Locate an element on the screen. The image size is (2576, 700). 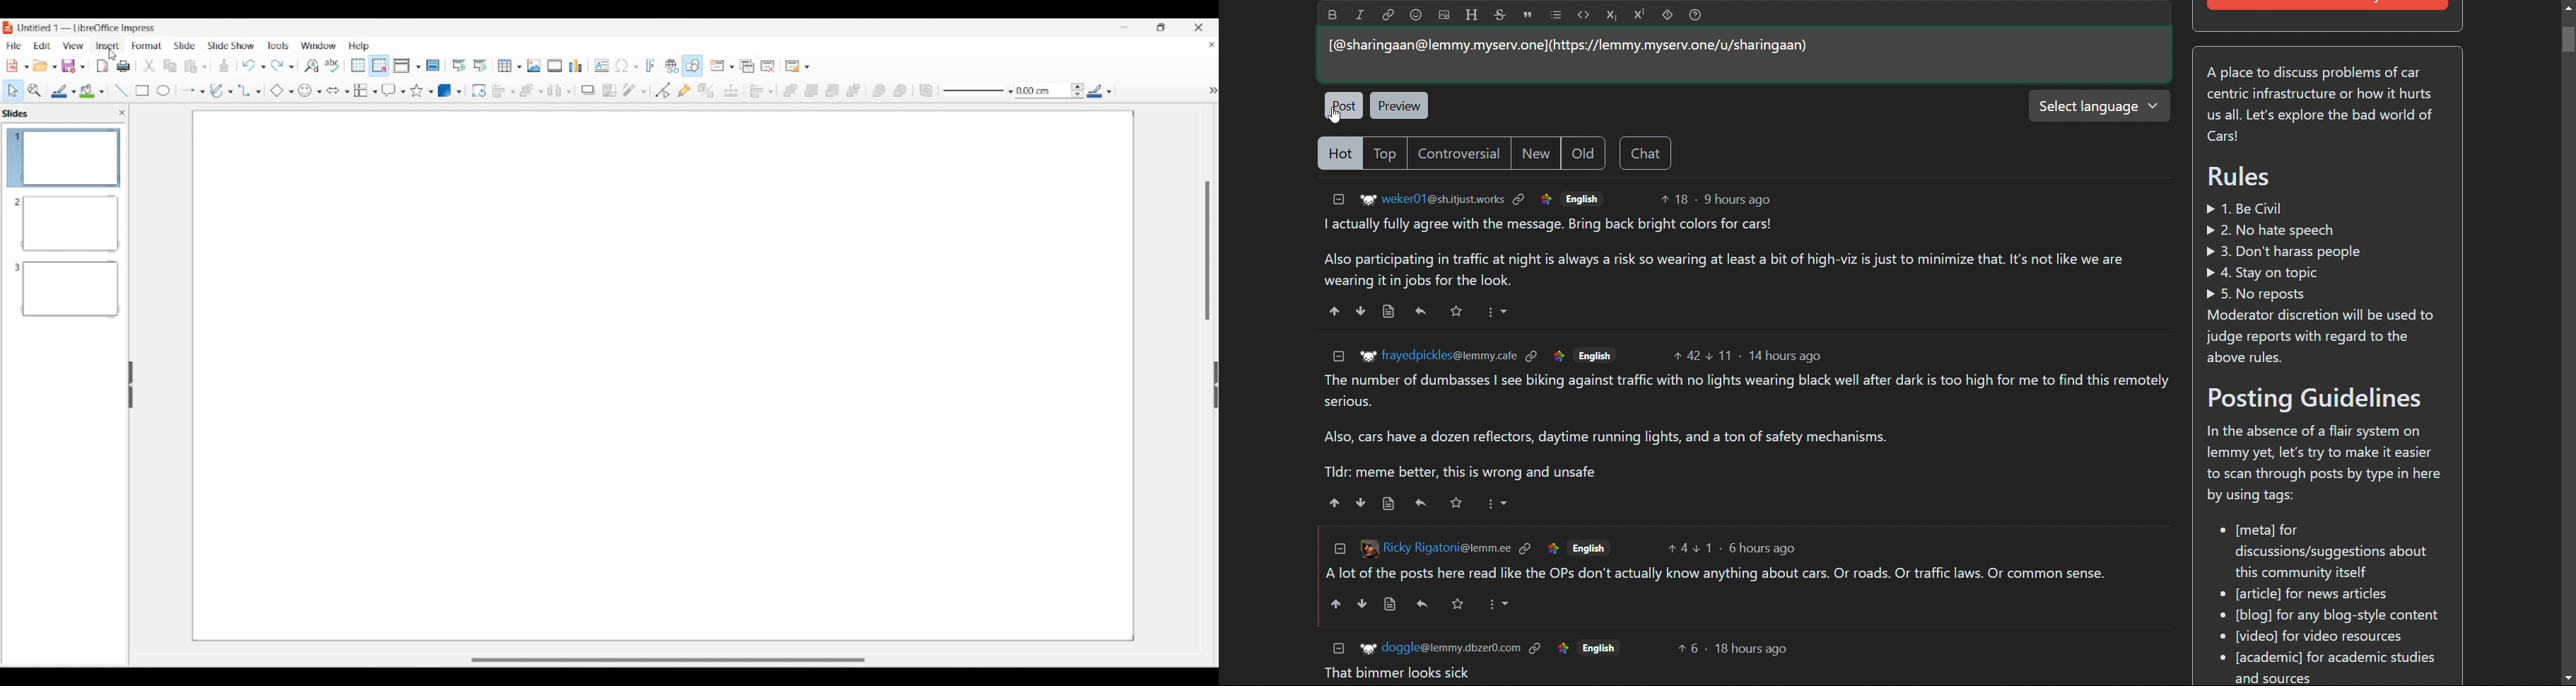
quote is located at coordinates (1528, 15).